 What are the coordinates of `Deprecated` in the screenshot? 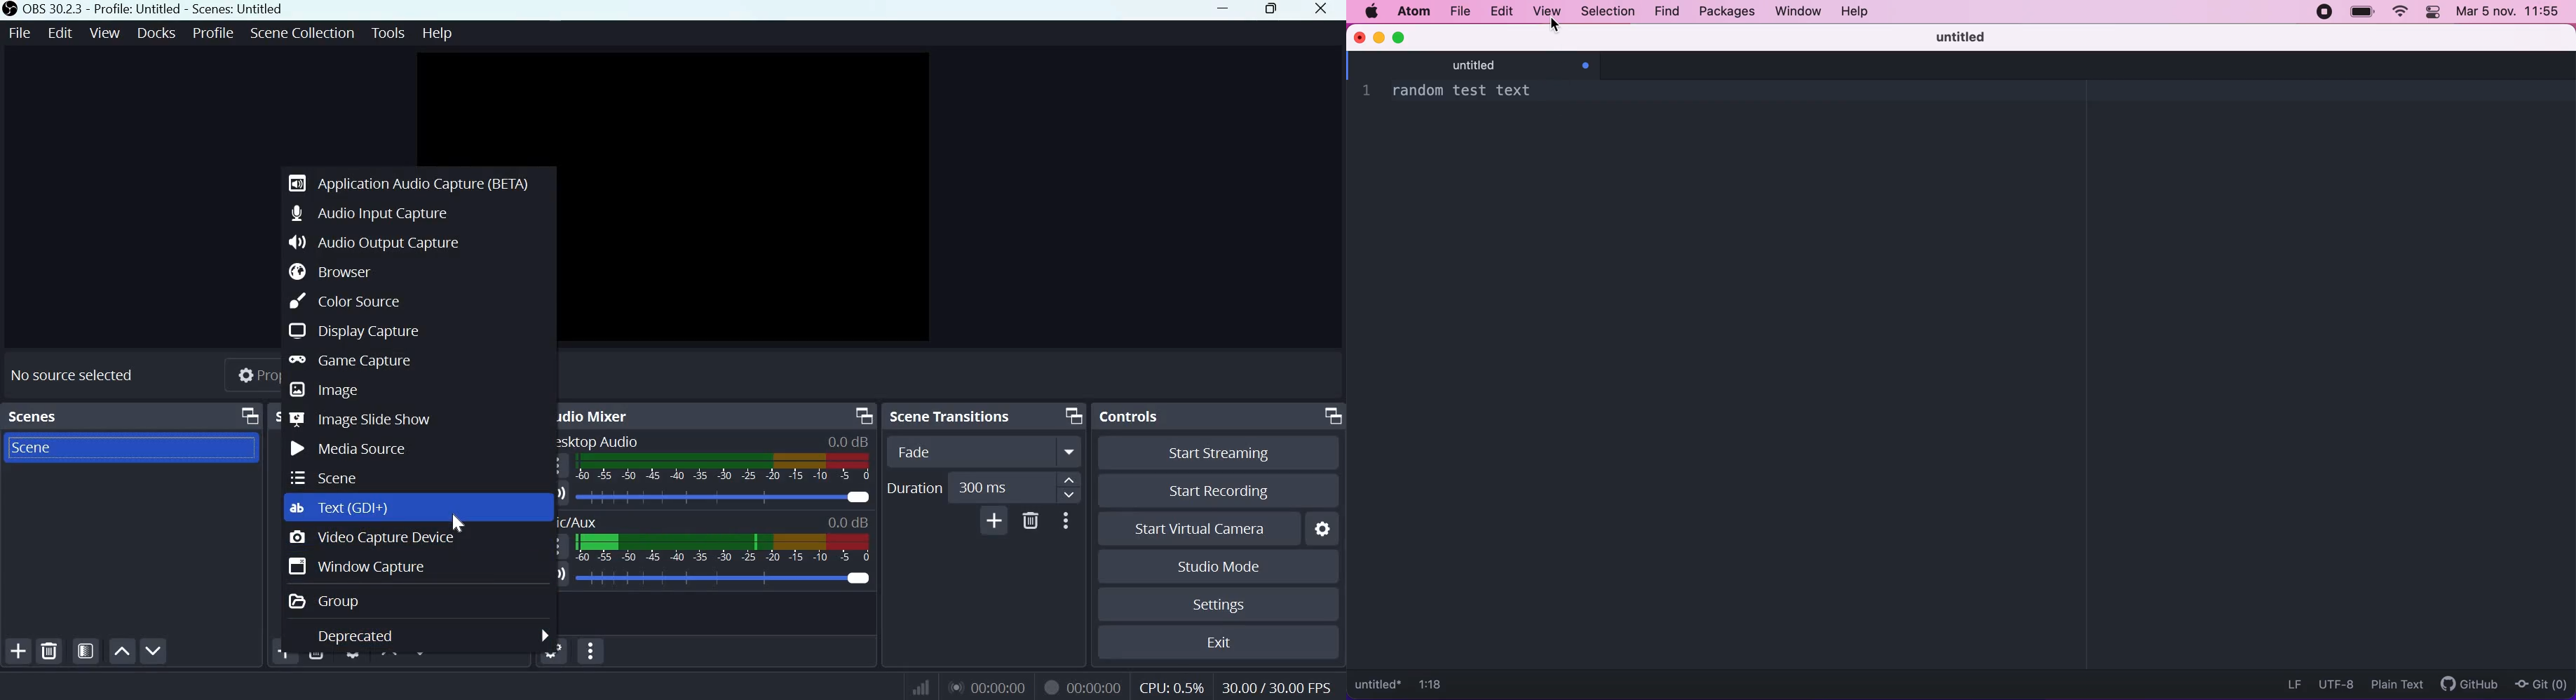 It's located at (358, 636).